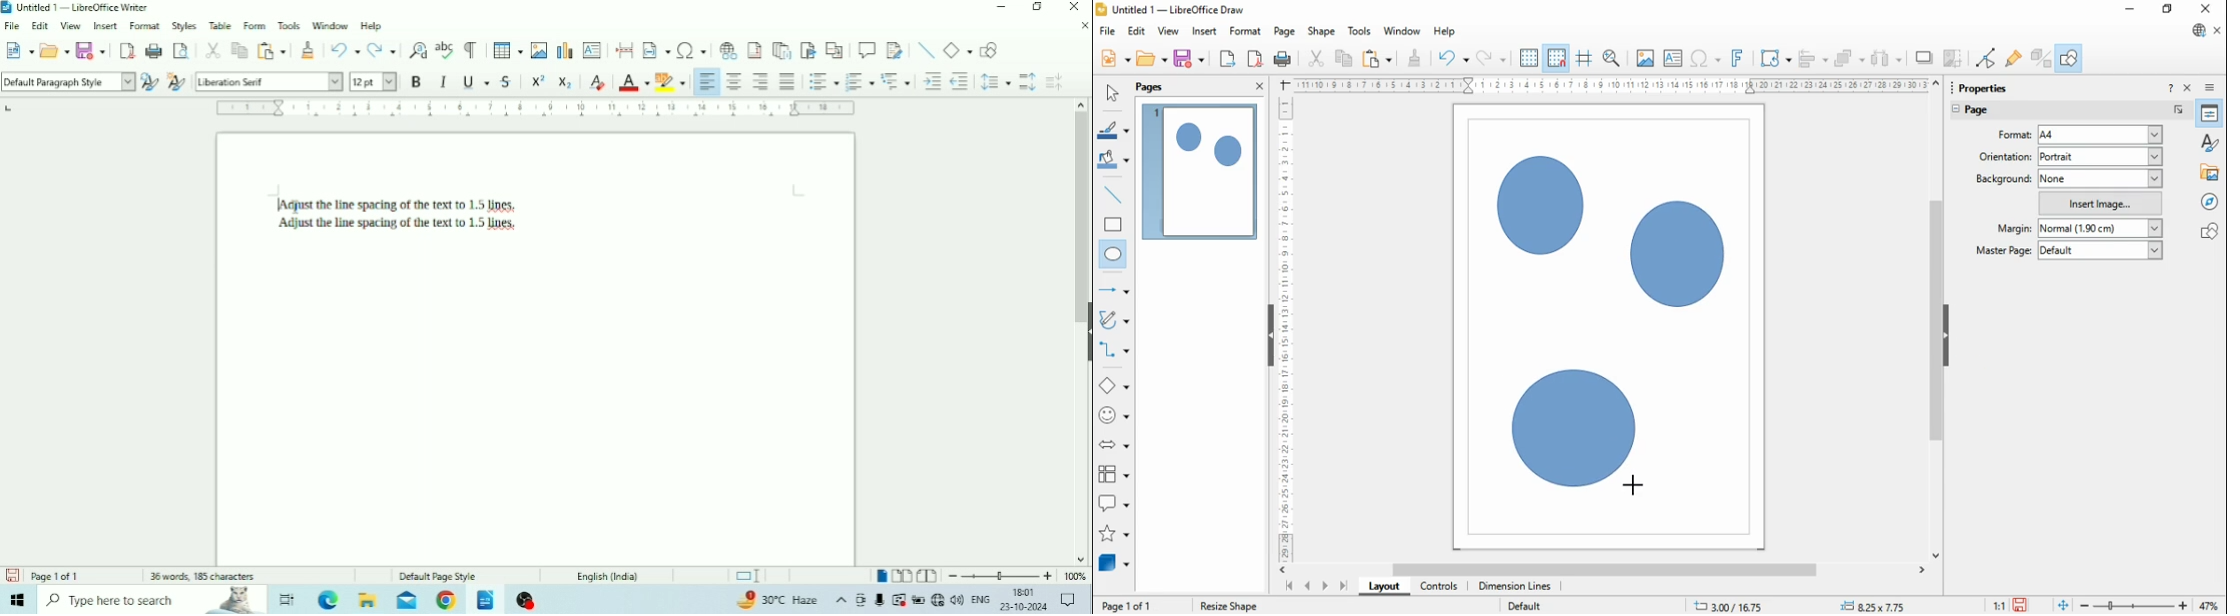 The width and height of the screenshot is (2240, 616). I want to click on Copy, so click(239, 49).